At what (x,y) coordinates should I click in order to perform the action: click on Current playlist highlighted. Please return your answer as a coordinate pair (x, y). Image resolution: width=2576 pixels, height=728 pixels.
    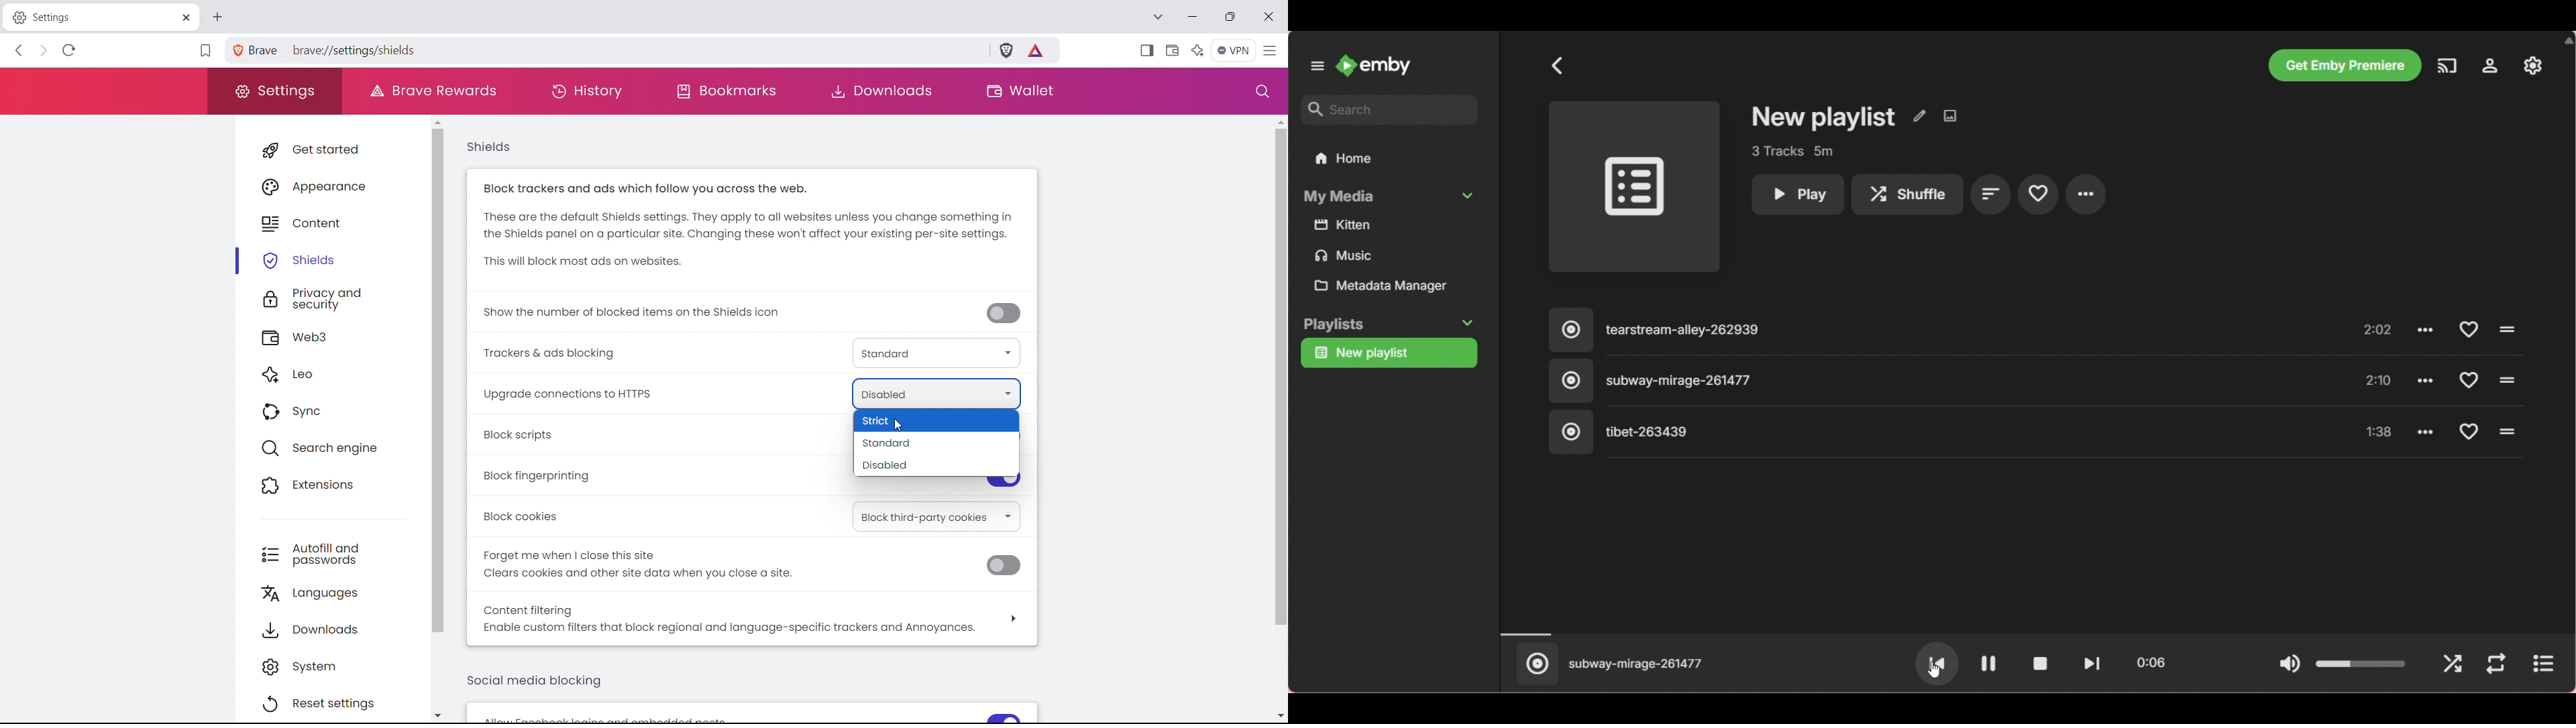
    Looking at the image, I should click on (1389, 353).